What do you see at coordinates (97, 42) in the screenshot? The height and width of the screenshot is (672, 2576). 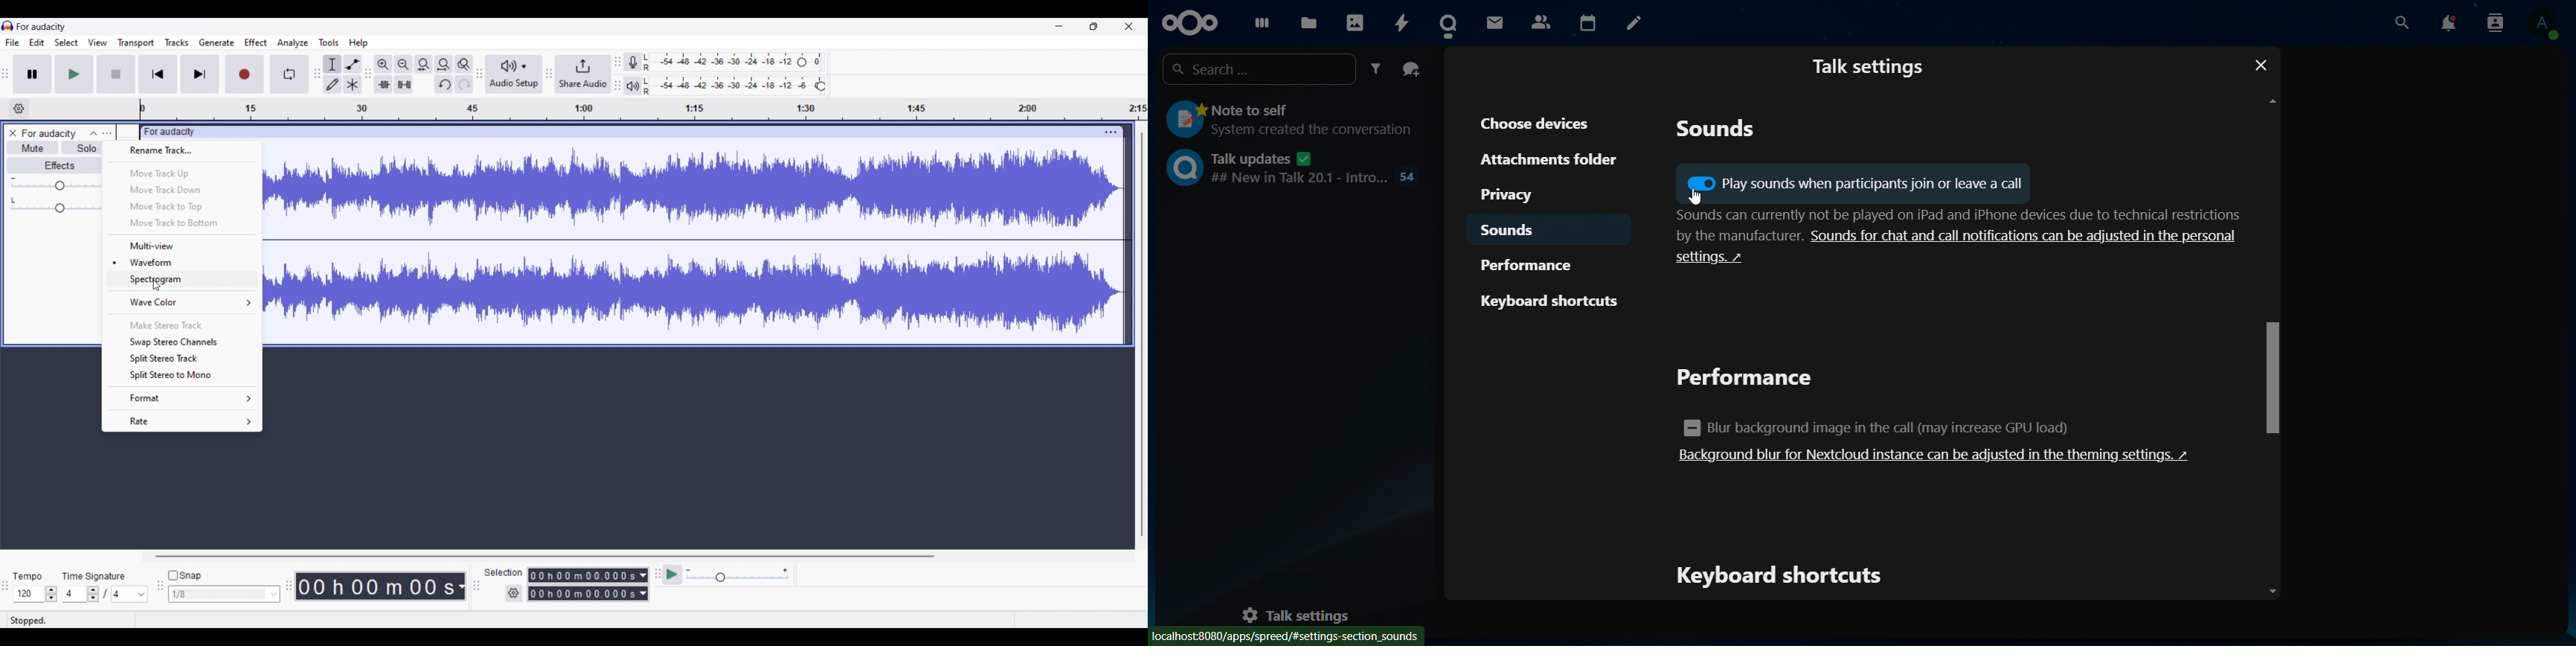 I see `View menu` at bounding box center [97, 42].